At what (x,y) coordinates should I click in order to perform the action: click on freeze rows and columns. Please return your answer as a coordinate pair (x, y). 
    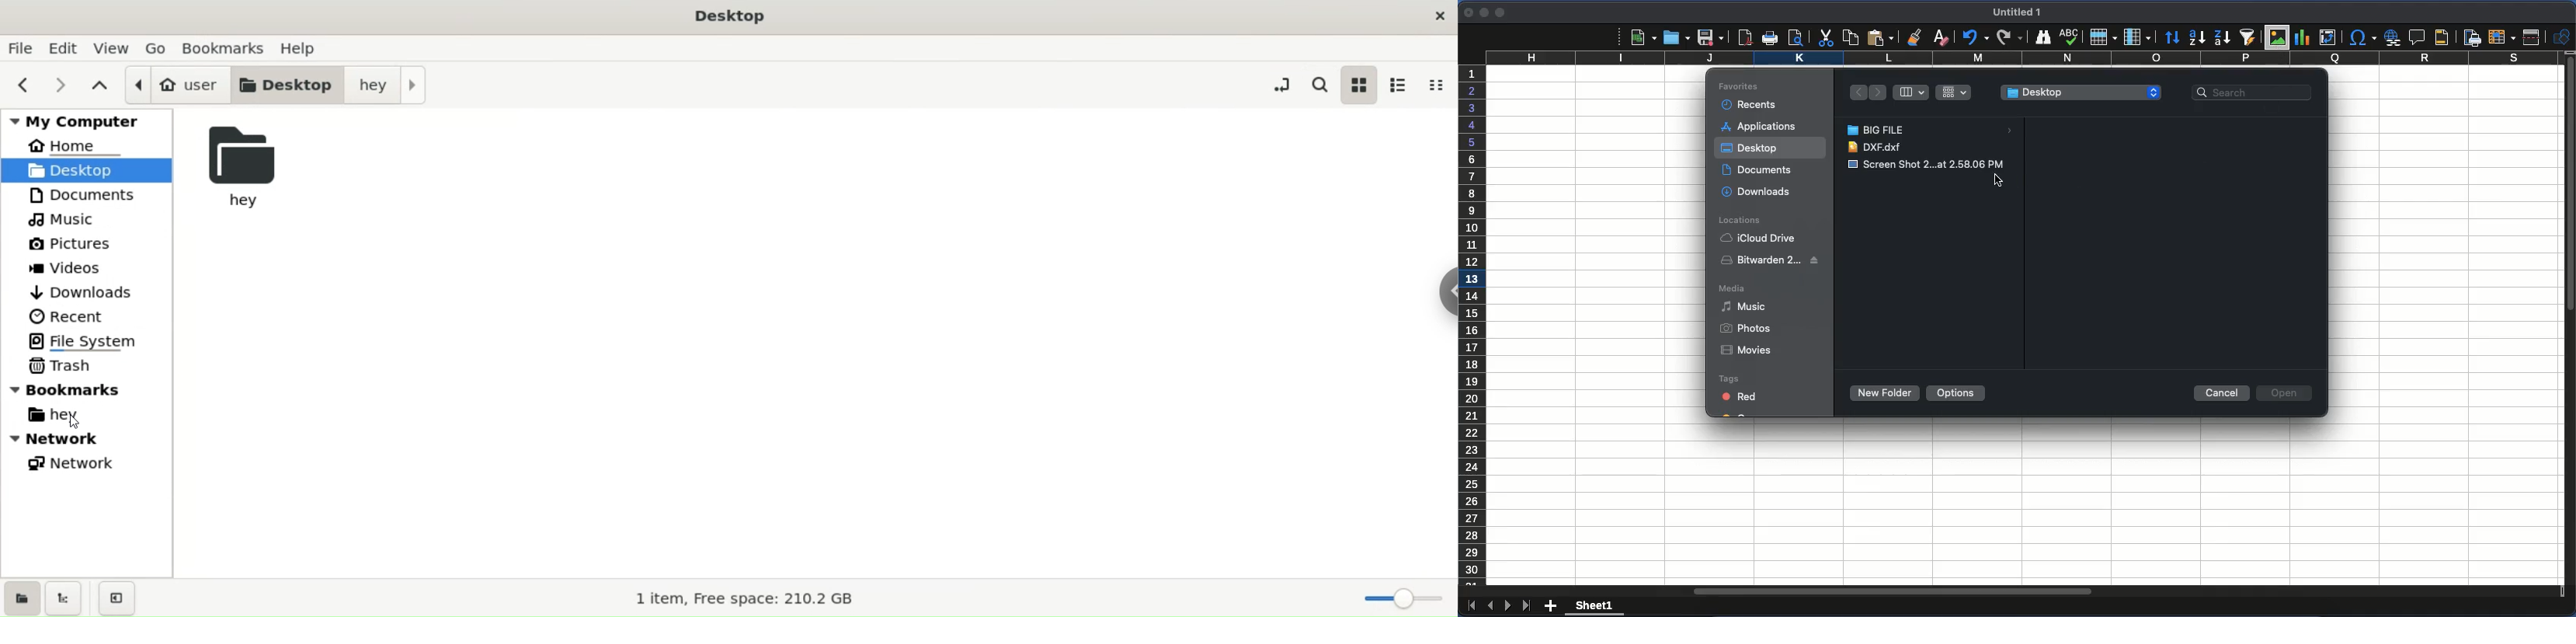
    Looking at the image, I should click on (2503, 37).